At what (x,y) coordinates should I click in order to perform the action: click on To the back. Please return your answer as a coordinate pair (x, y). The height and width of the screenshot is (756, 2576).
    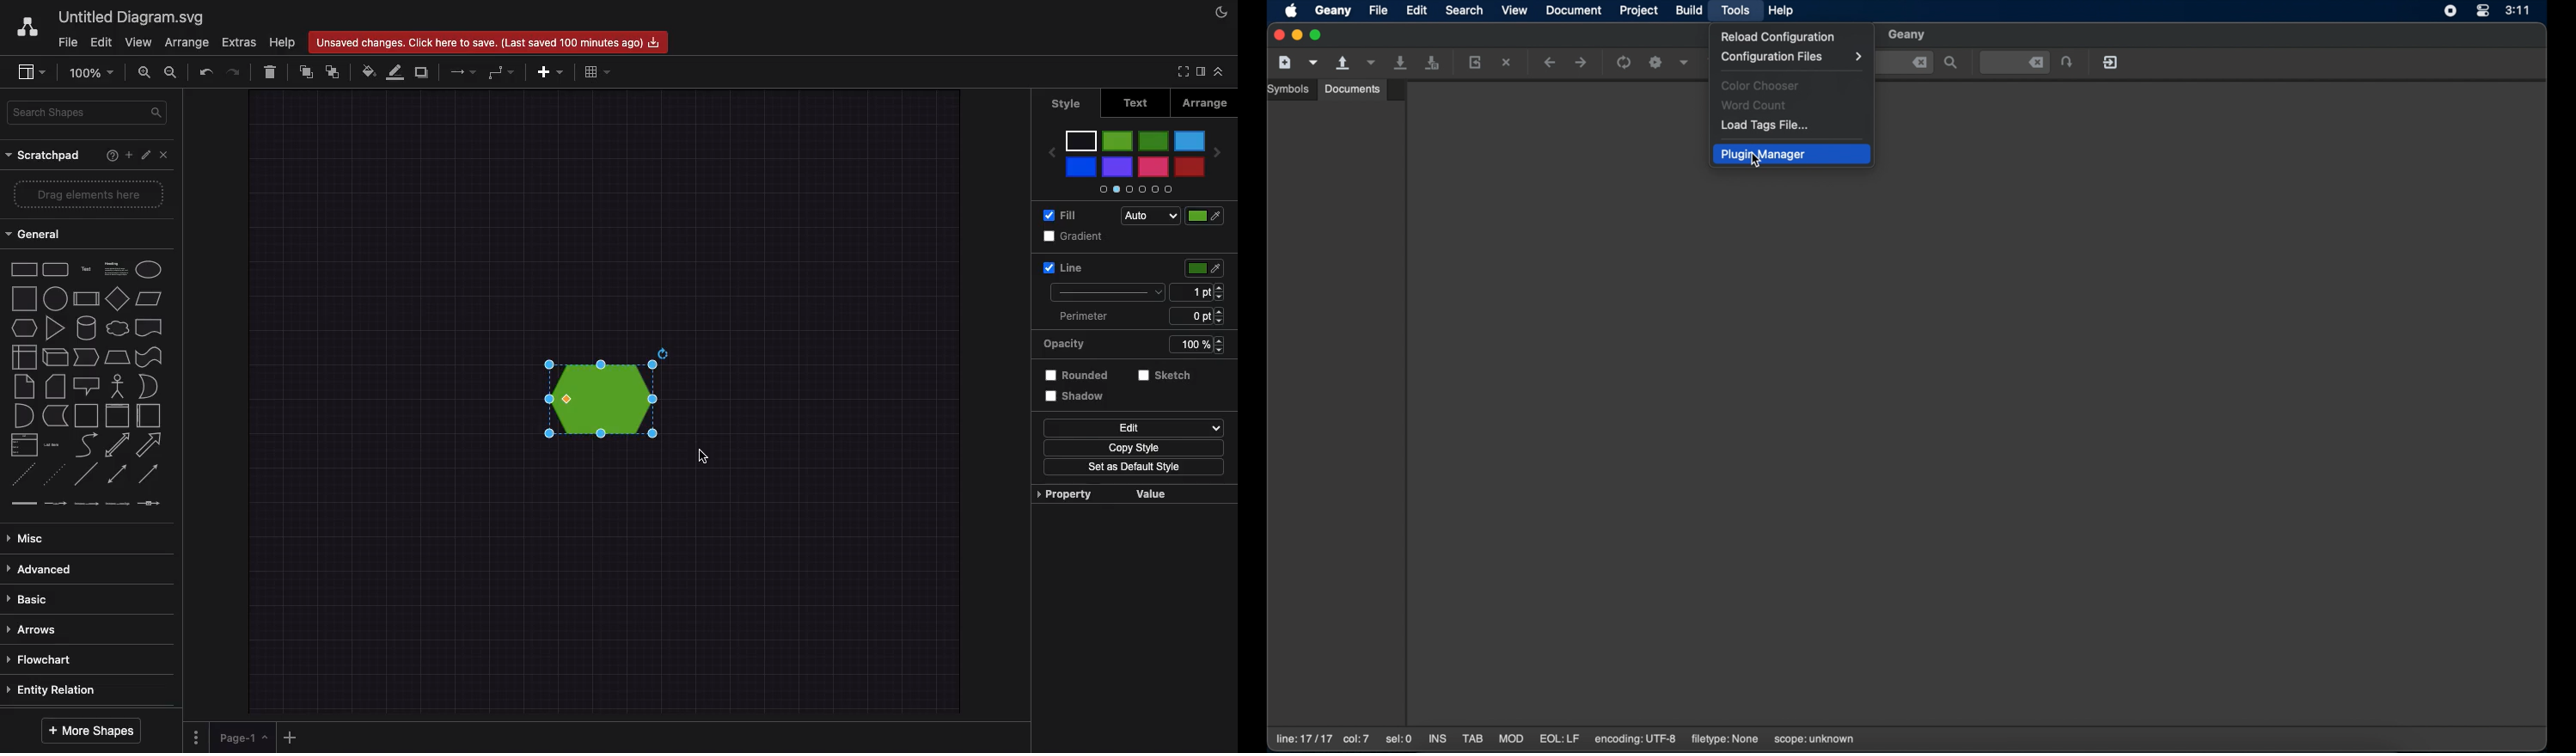
    Looking at the image, I should click on (333, 71).